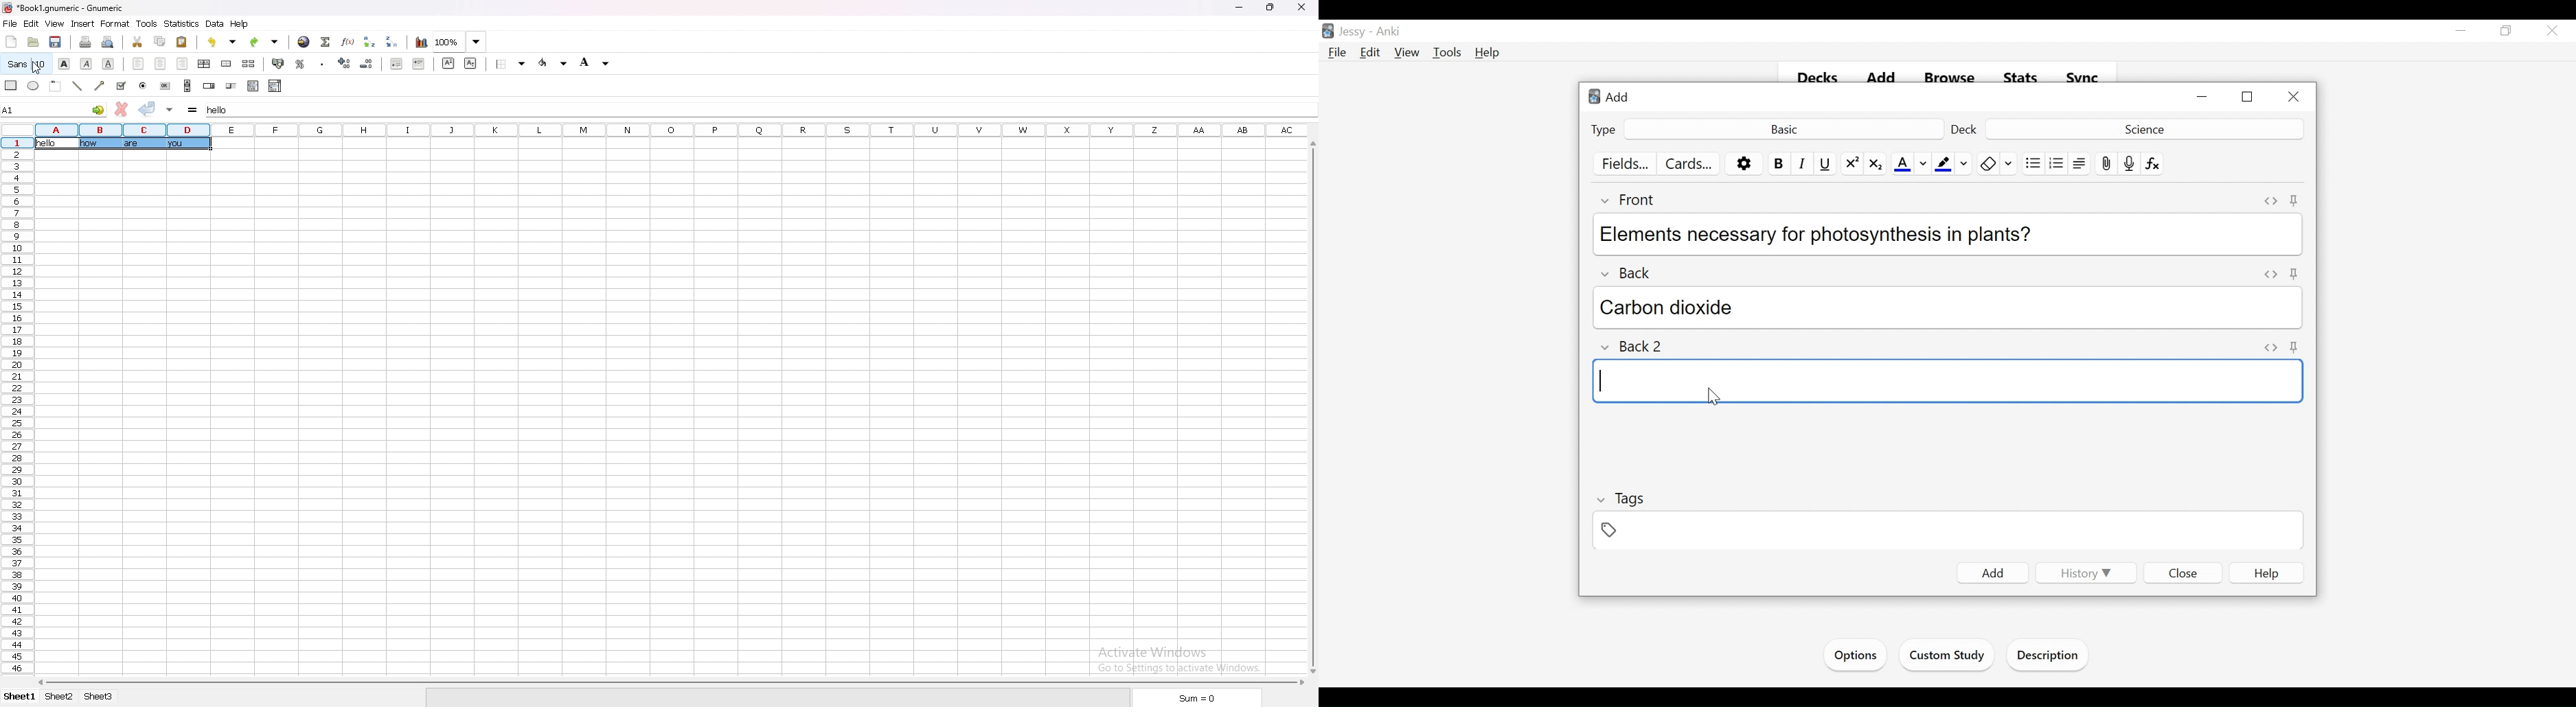 This screenshot has height=728, width=2576. Describe the element at coordinates (2271, 346) in the screenshot. I see `Toggle HTML Editor` at that location.